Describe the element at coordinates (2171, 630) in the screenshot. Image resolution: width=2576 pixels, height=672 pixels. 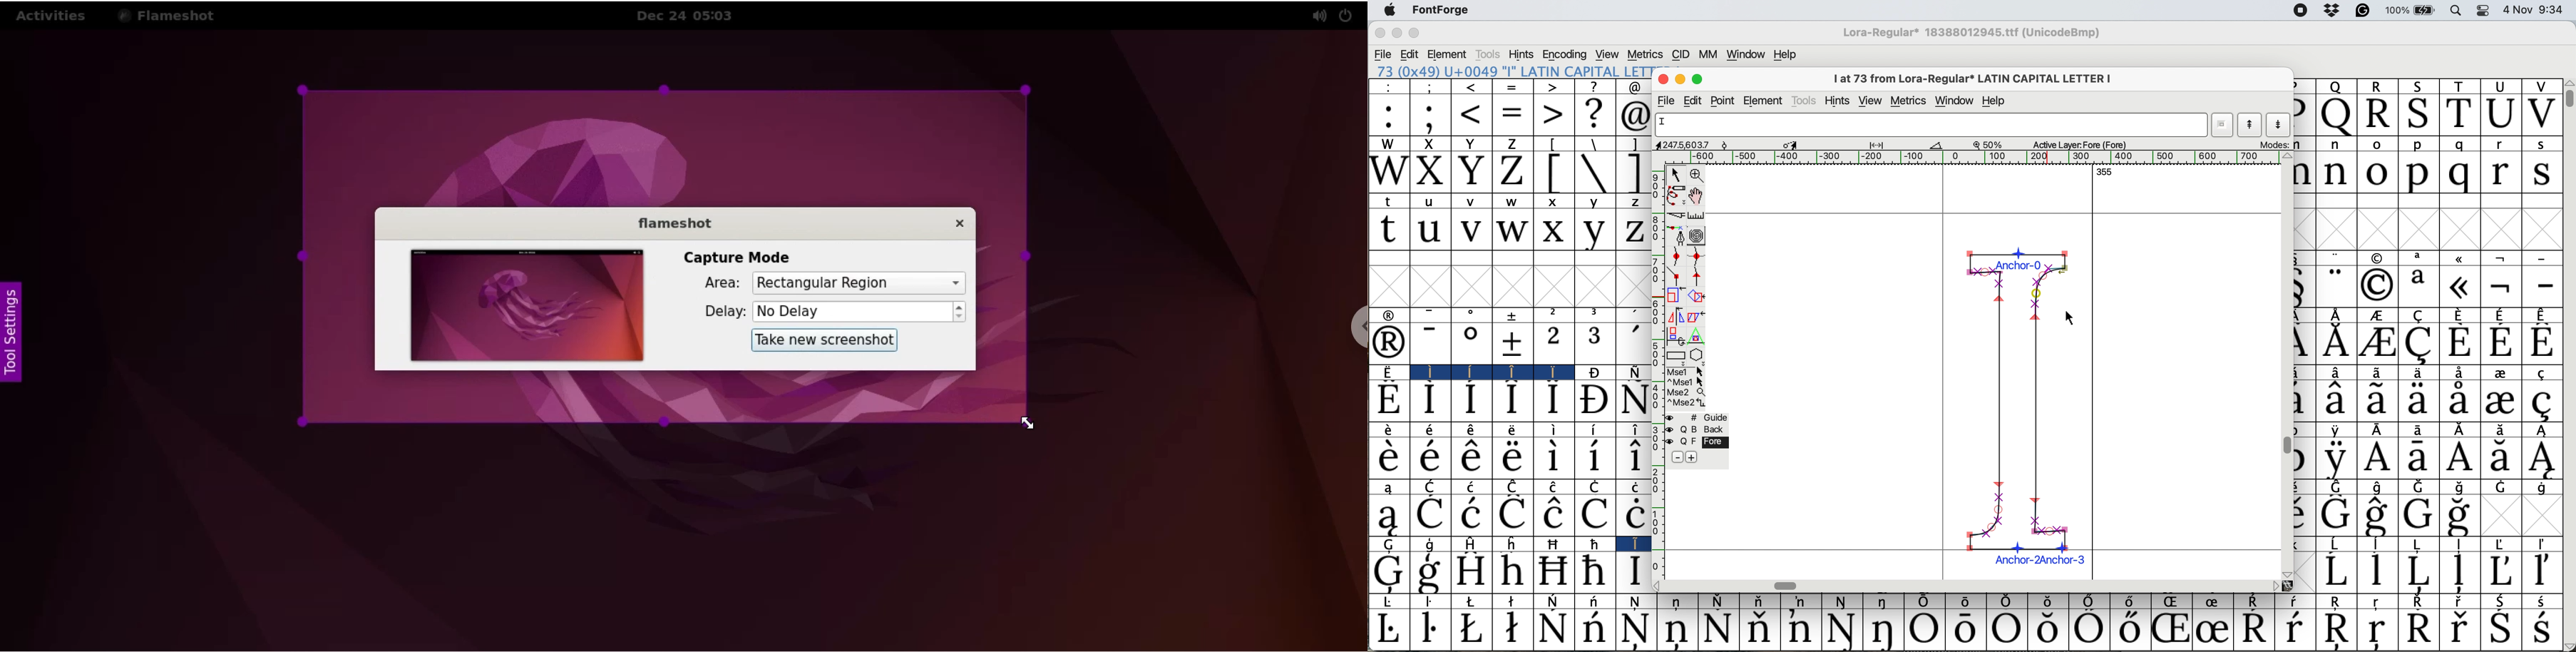
I see `Symbol` at that location.